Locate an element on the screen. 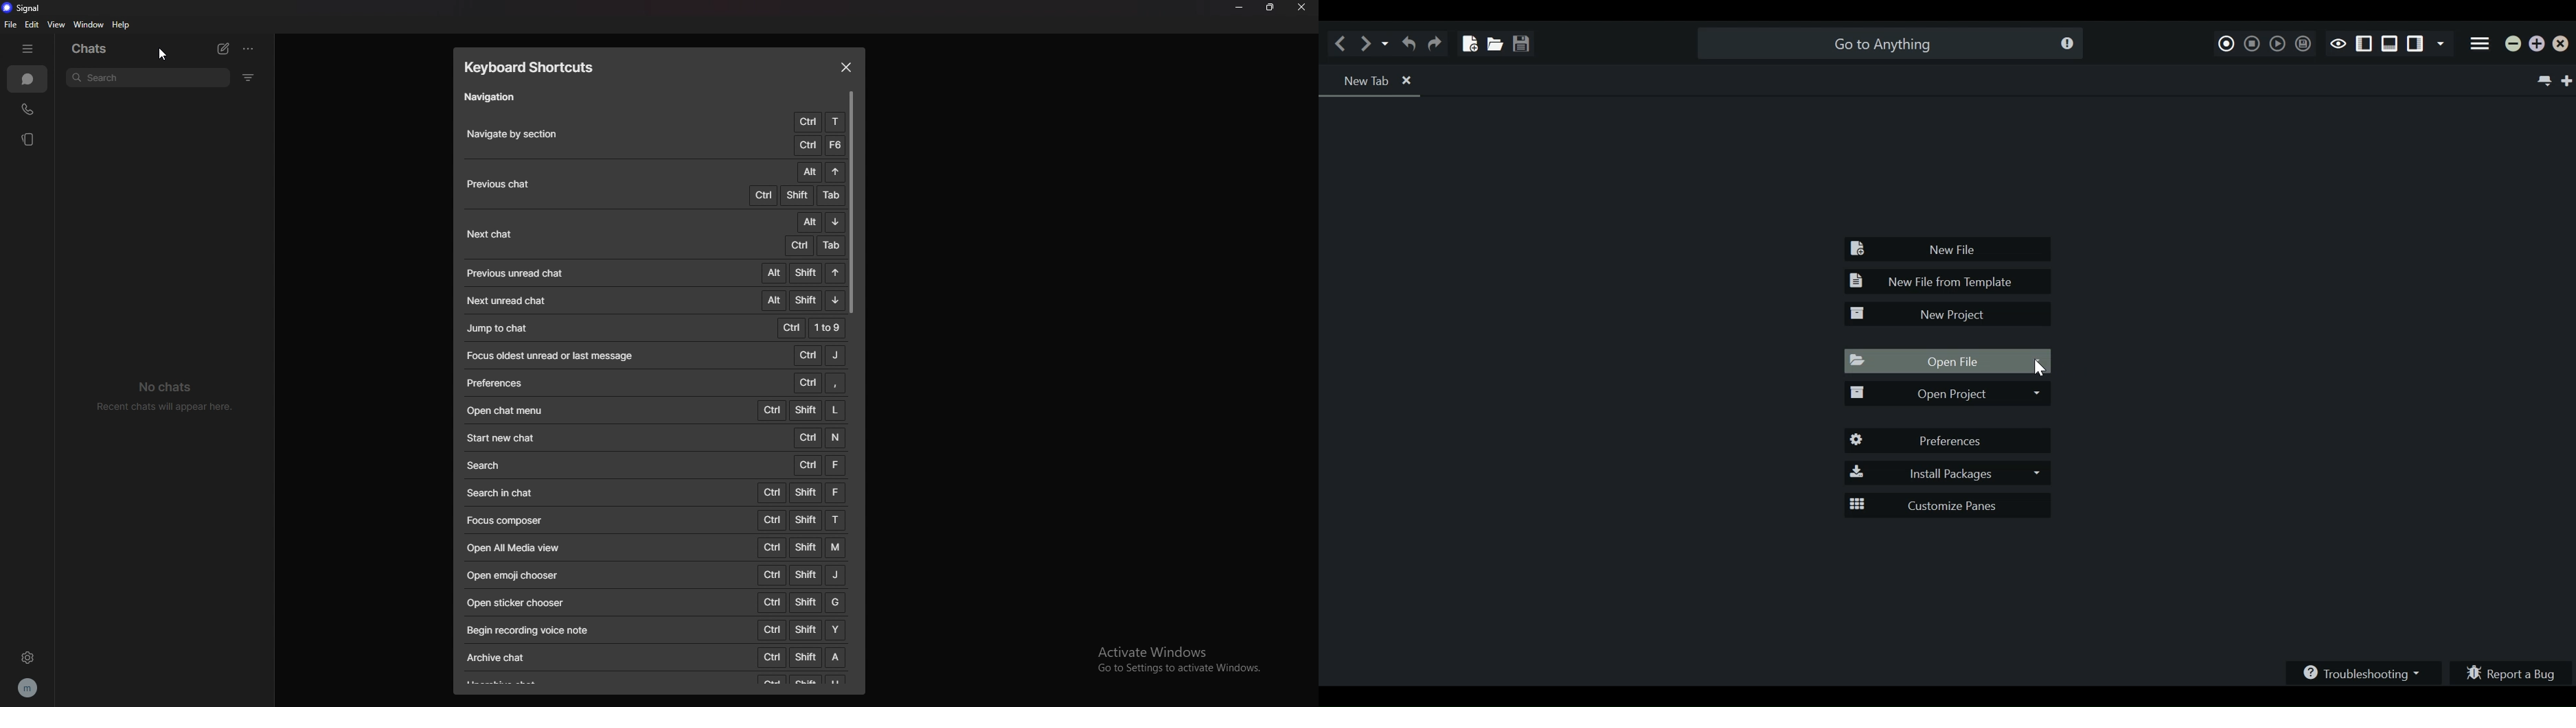  CTRL + , is located at coordinates (820, 382).